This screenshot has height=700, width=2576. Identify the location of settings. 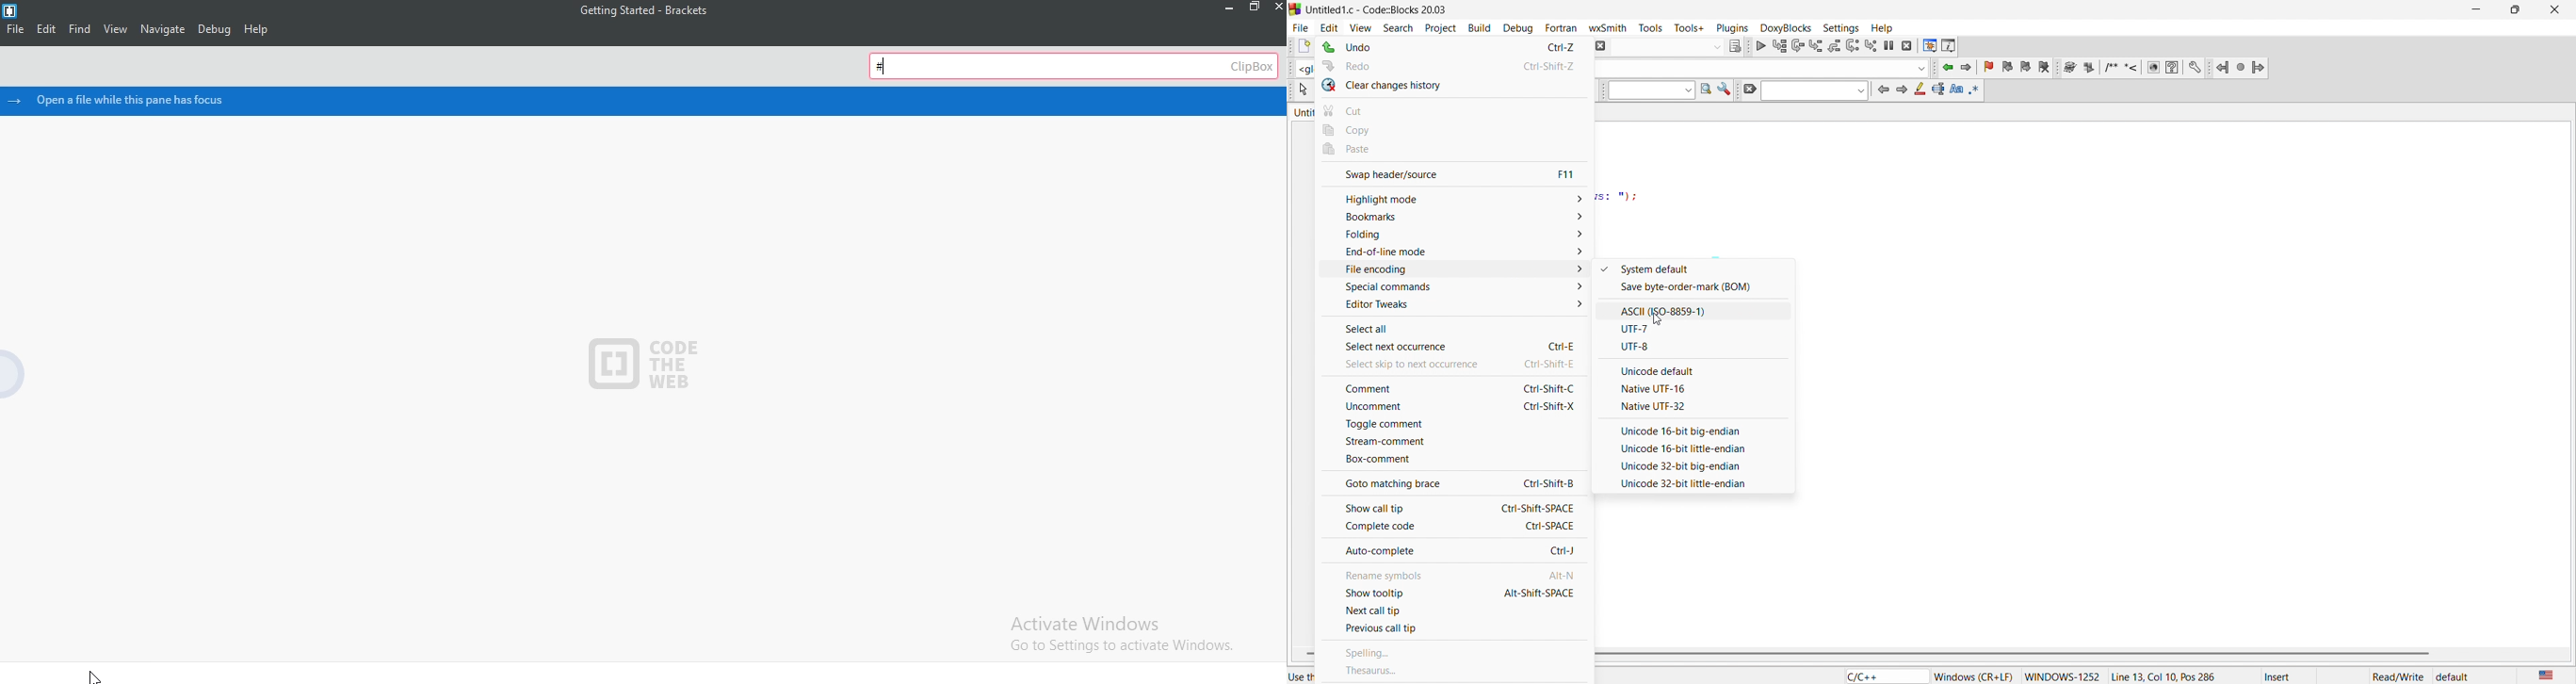
(2195, 69).